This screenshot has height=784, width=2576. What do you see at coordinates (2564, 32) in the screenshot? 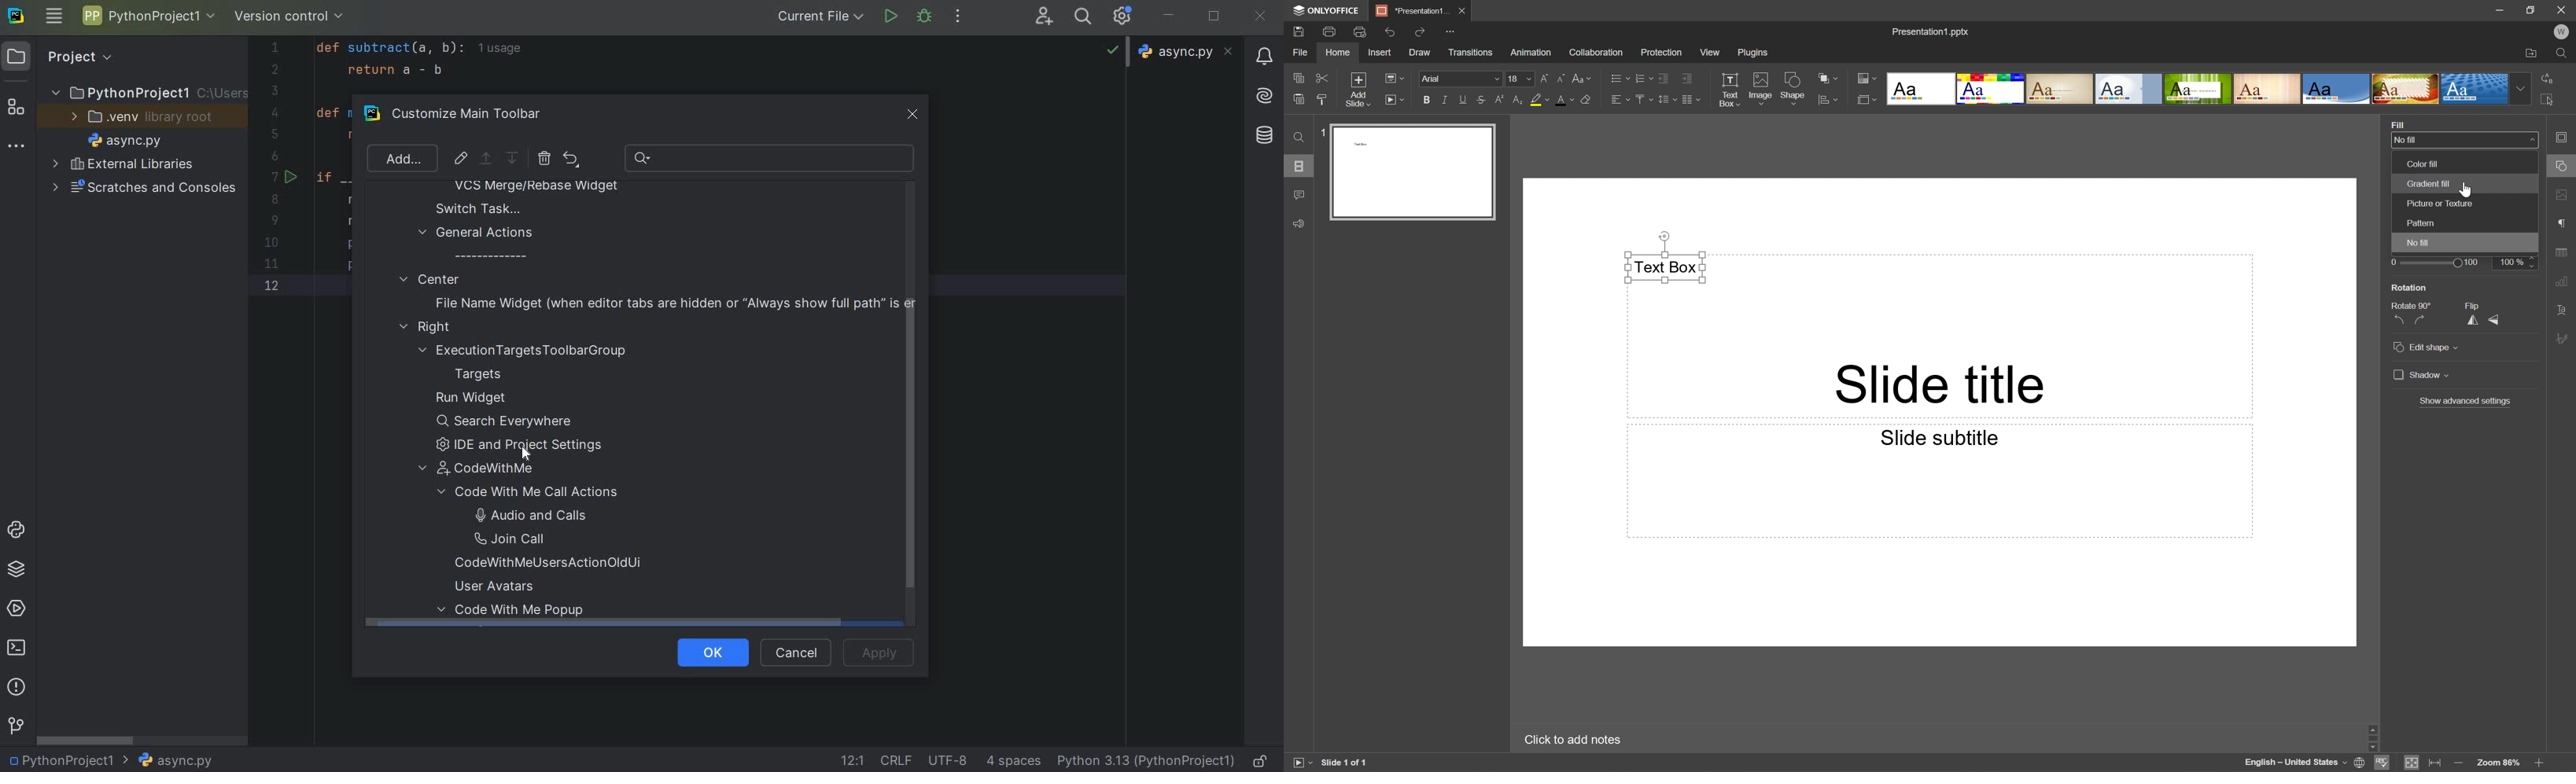
I see `W` at bounding box center [2564, 32].